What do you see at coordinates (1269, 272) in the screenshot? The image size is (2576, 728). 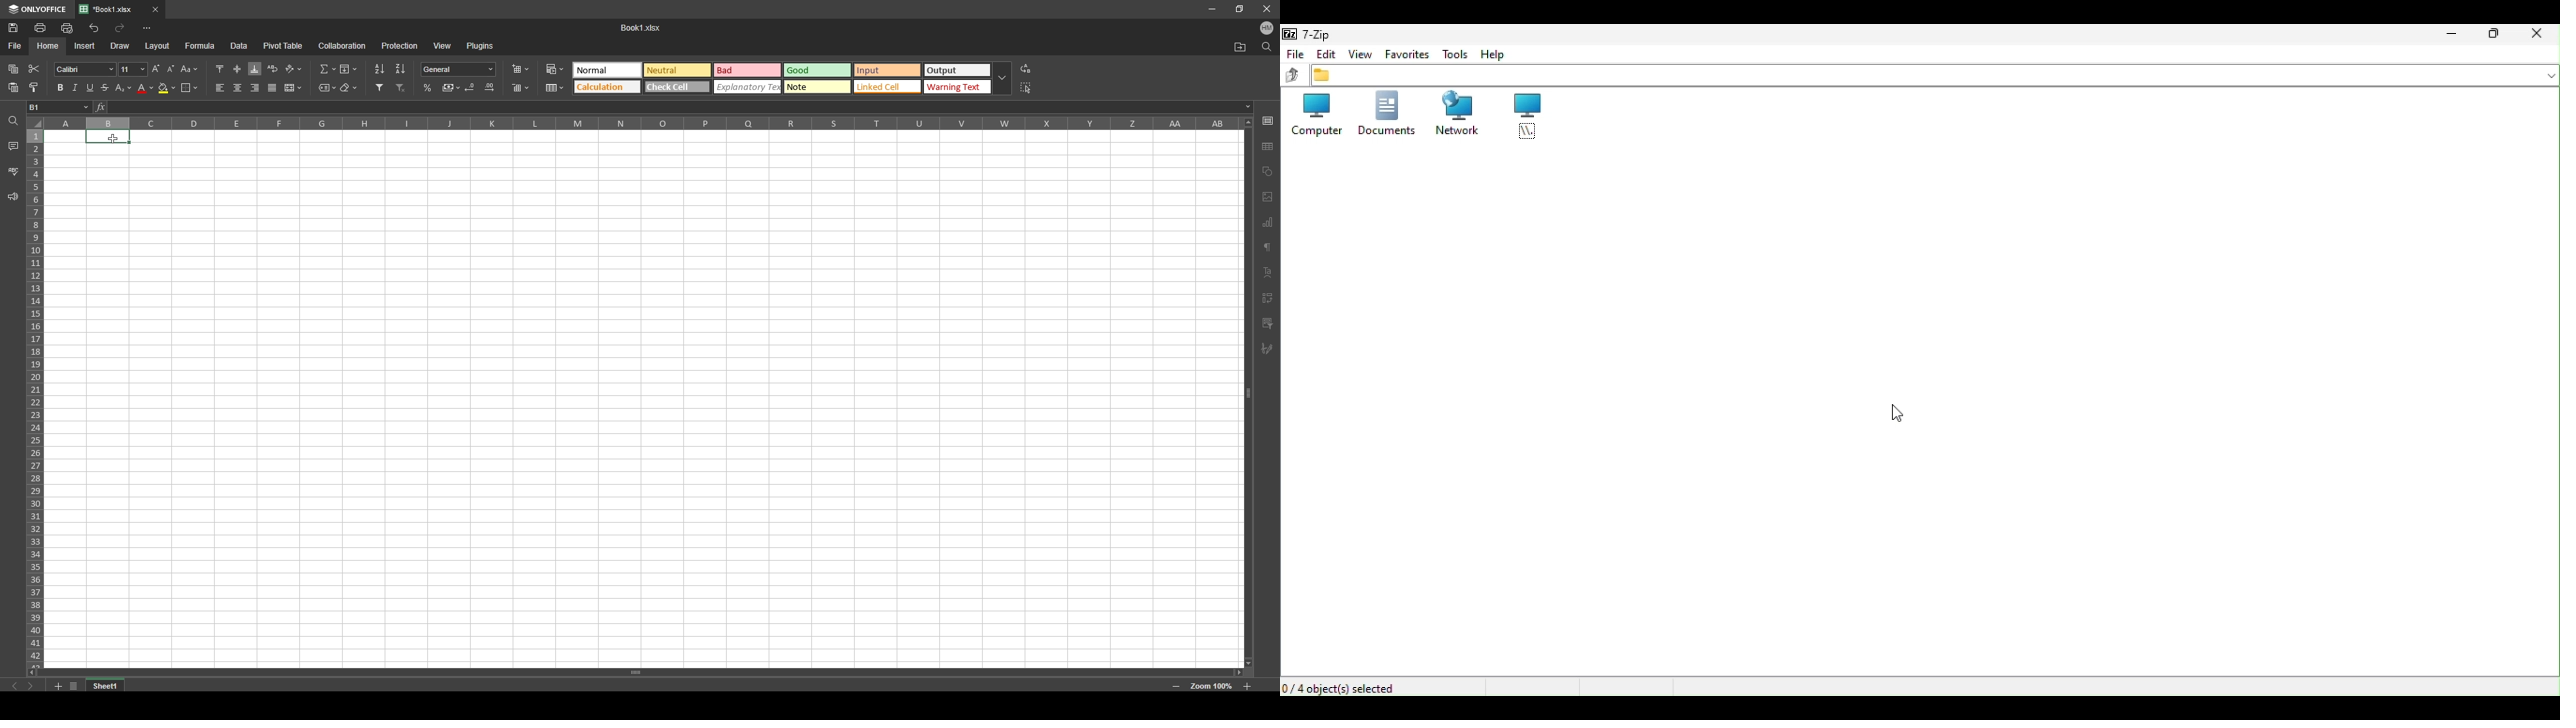 I see `text align` at bounding box center [1269, 272].